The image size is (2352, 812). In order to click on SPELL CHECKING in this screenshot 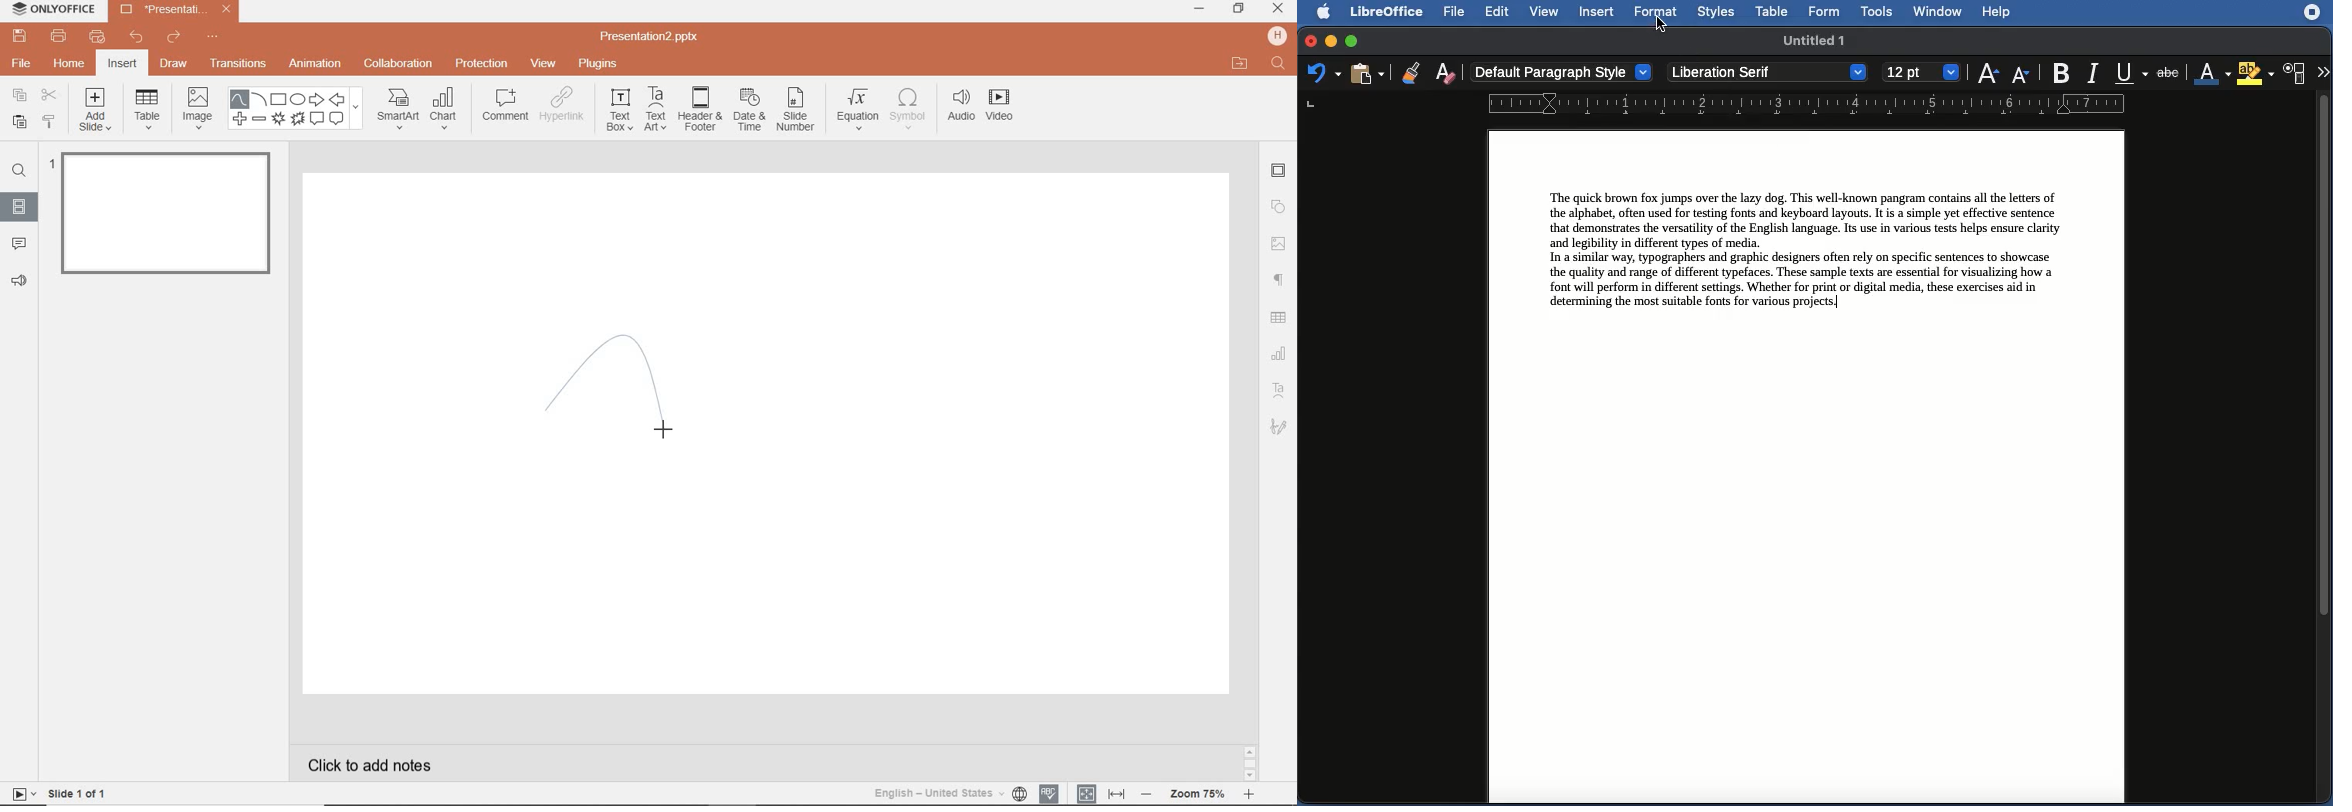, I will do `click(1050, 792)`.